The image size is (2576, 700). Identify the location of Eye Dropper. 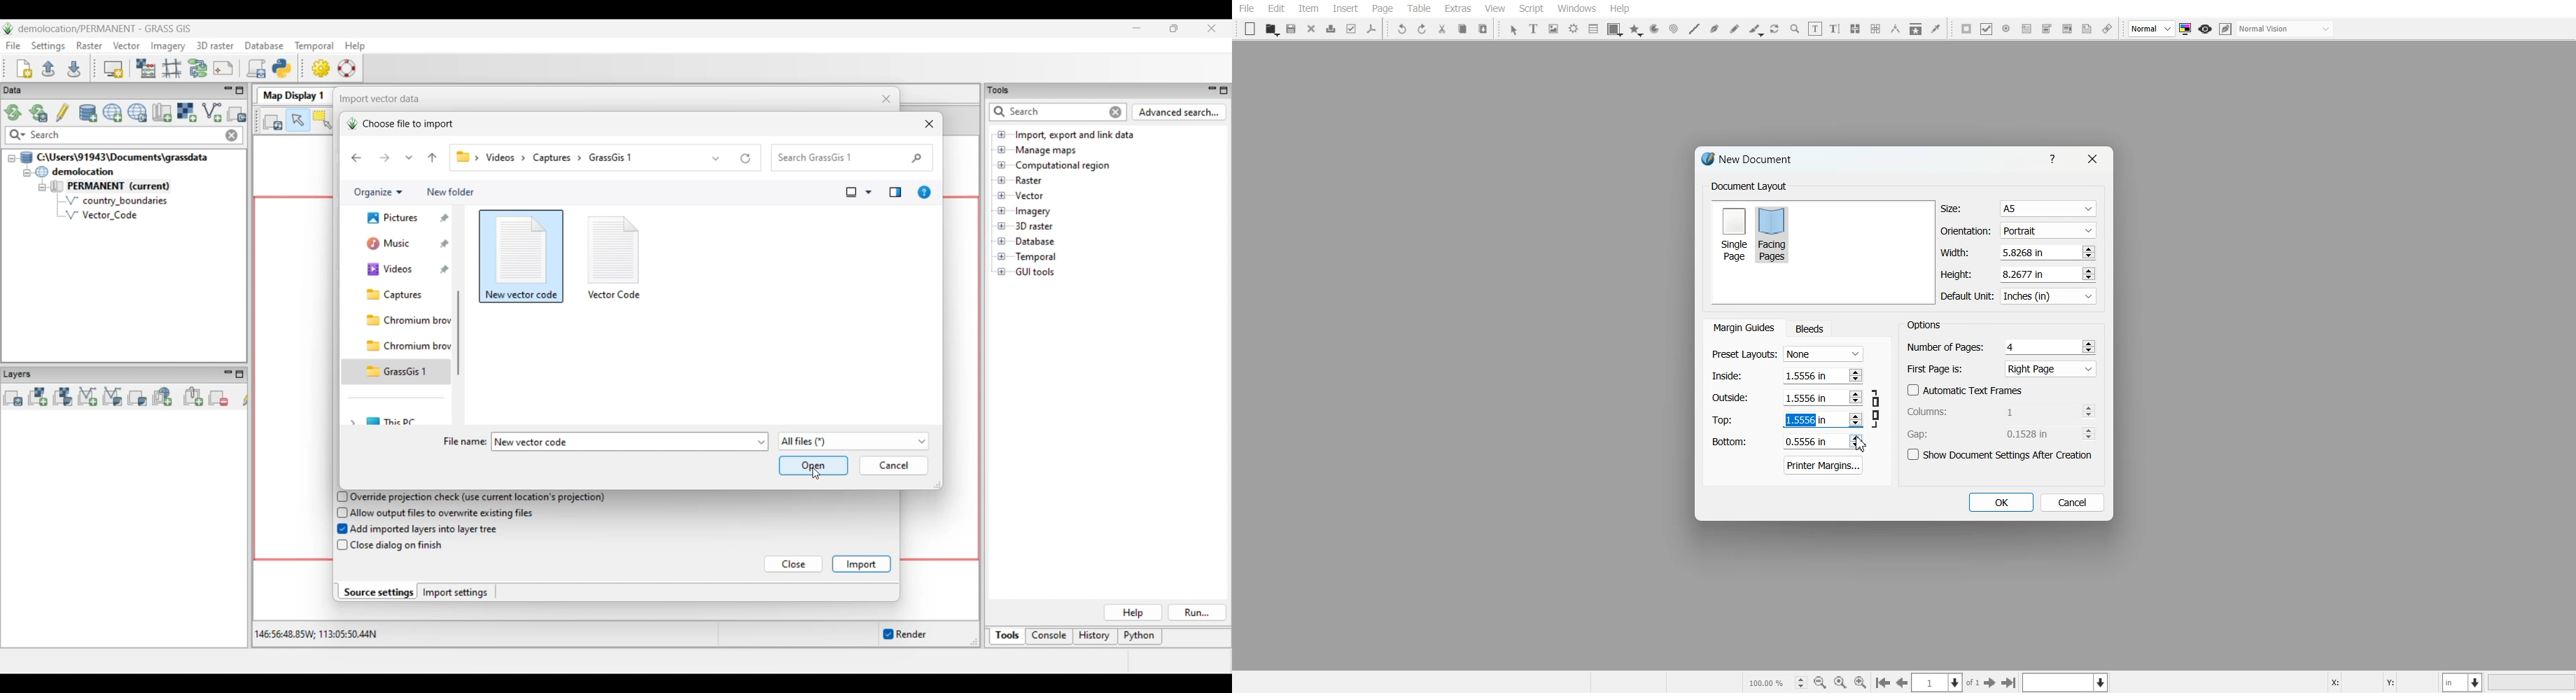
(1935, 28).